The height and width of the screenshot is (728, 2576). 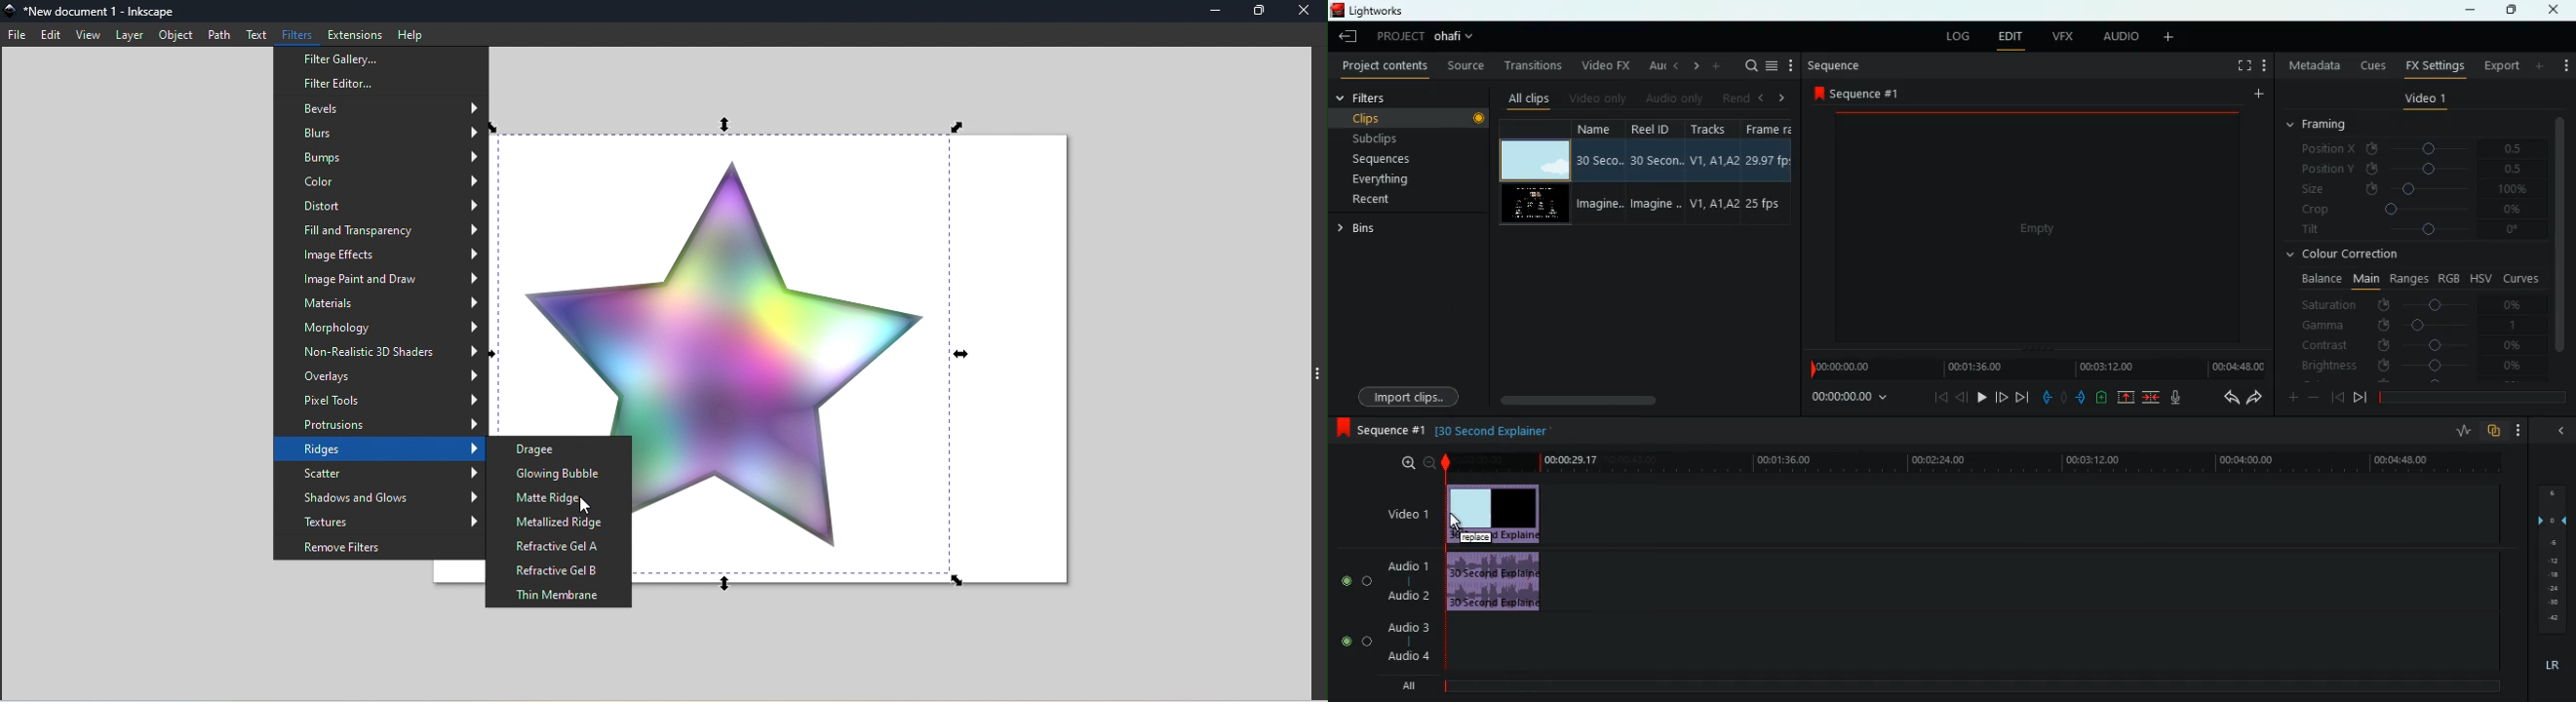 I want to click on Path, so click(x=222, y=36).